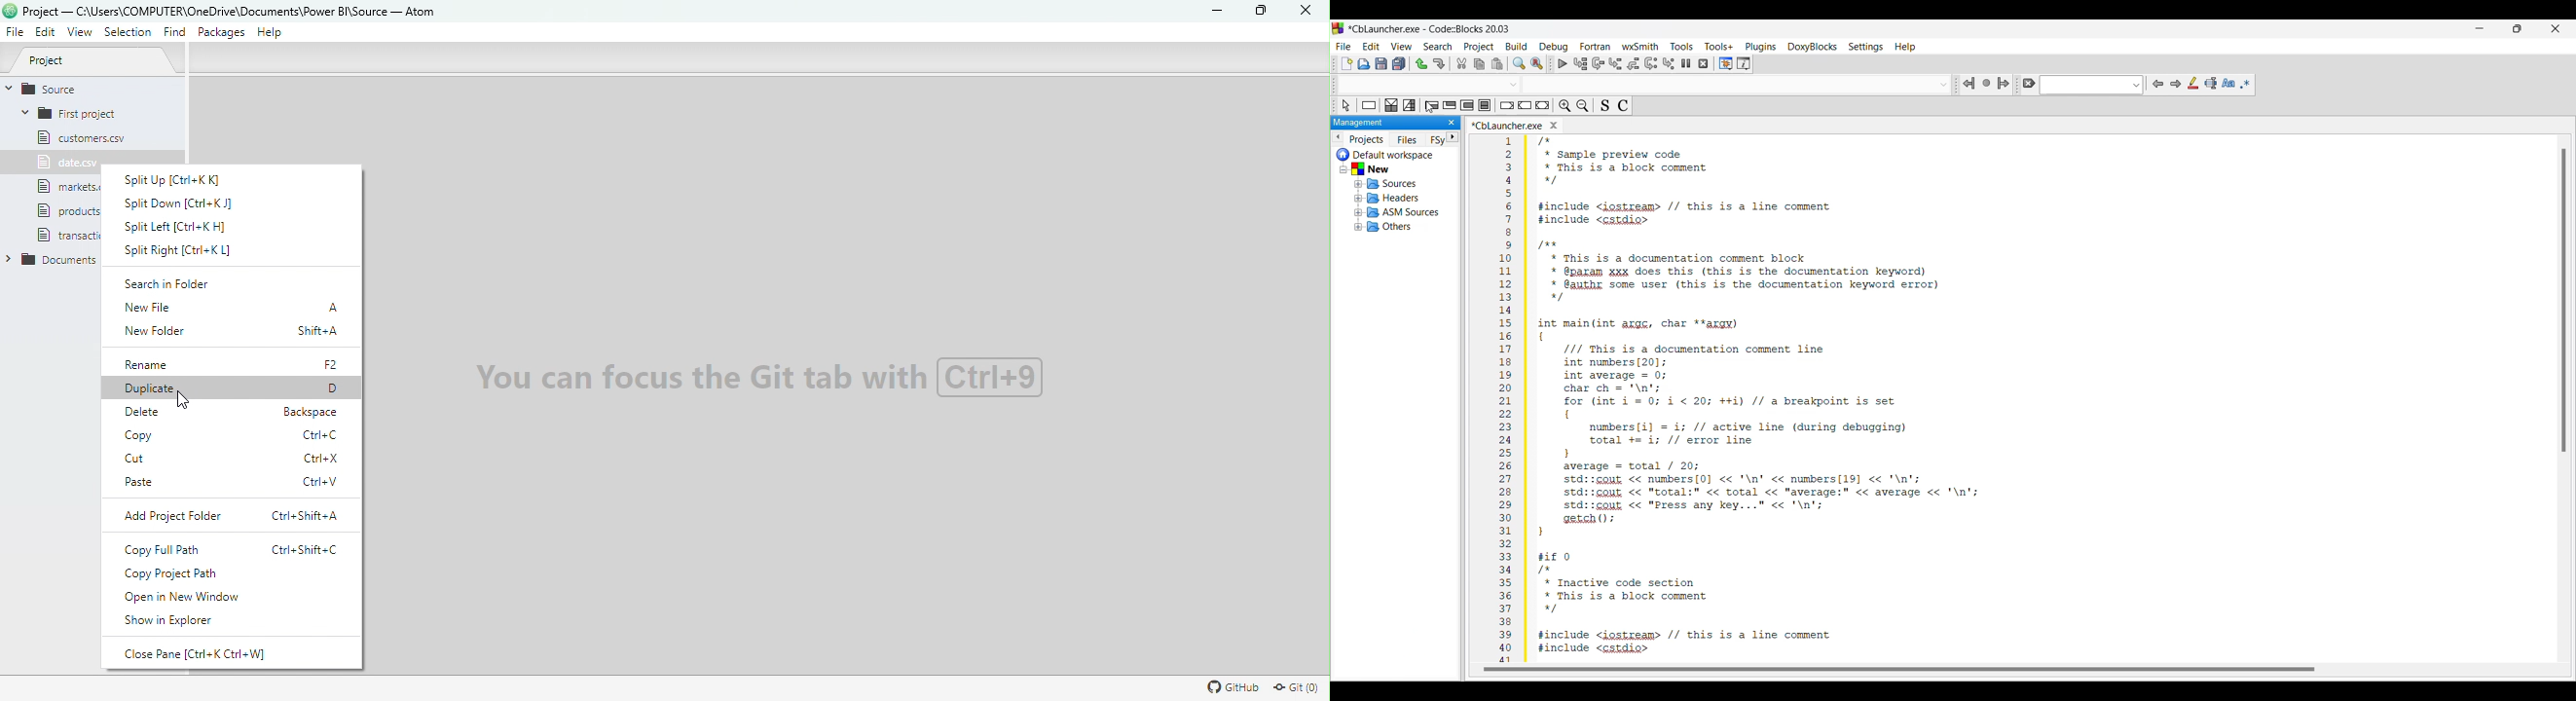 The image size is (2576, 728). What do you see at coordinates (2211, 83) in the screenshot?
I see `Selected text` at bounding box center [2211, 83].